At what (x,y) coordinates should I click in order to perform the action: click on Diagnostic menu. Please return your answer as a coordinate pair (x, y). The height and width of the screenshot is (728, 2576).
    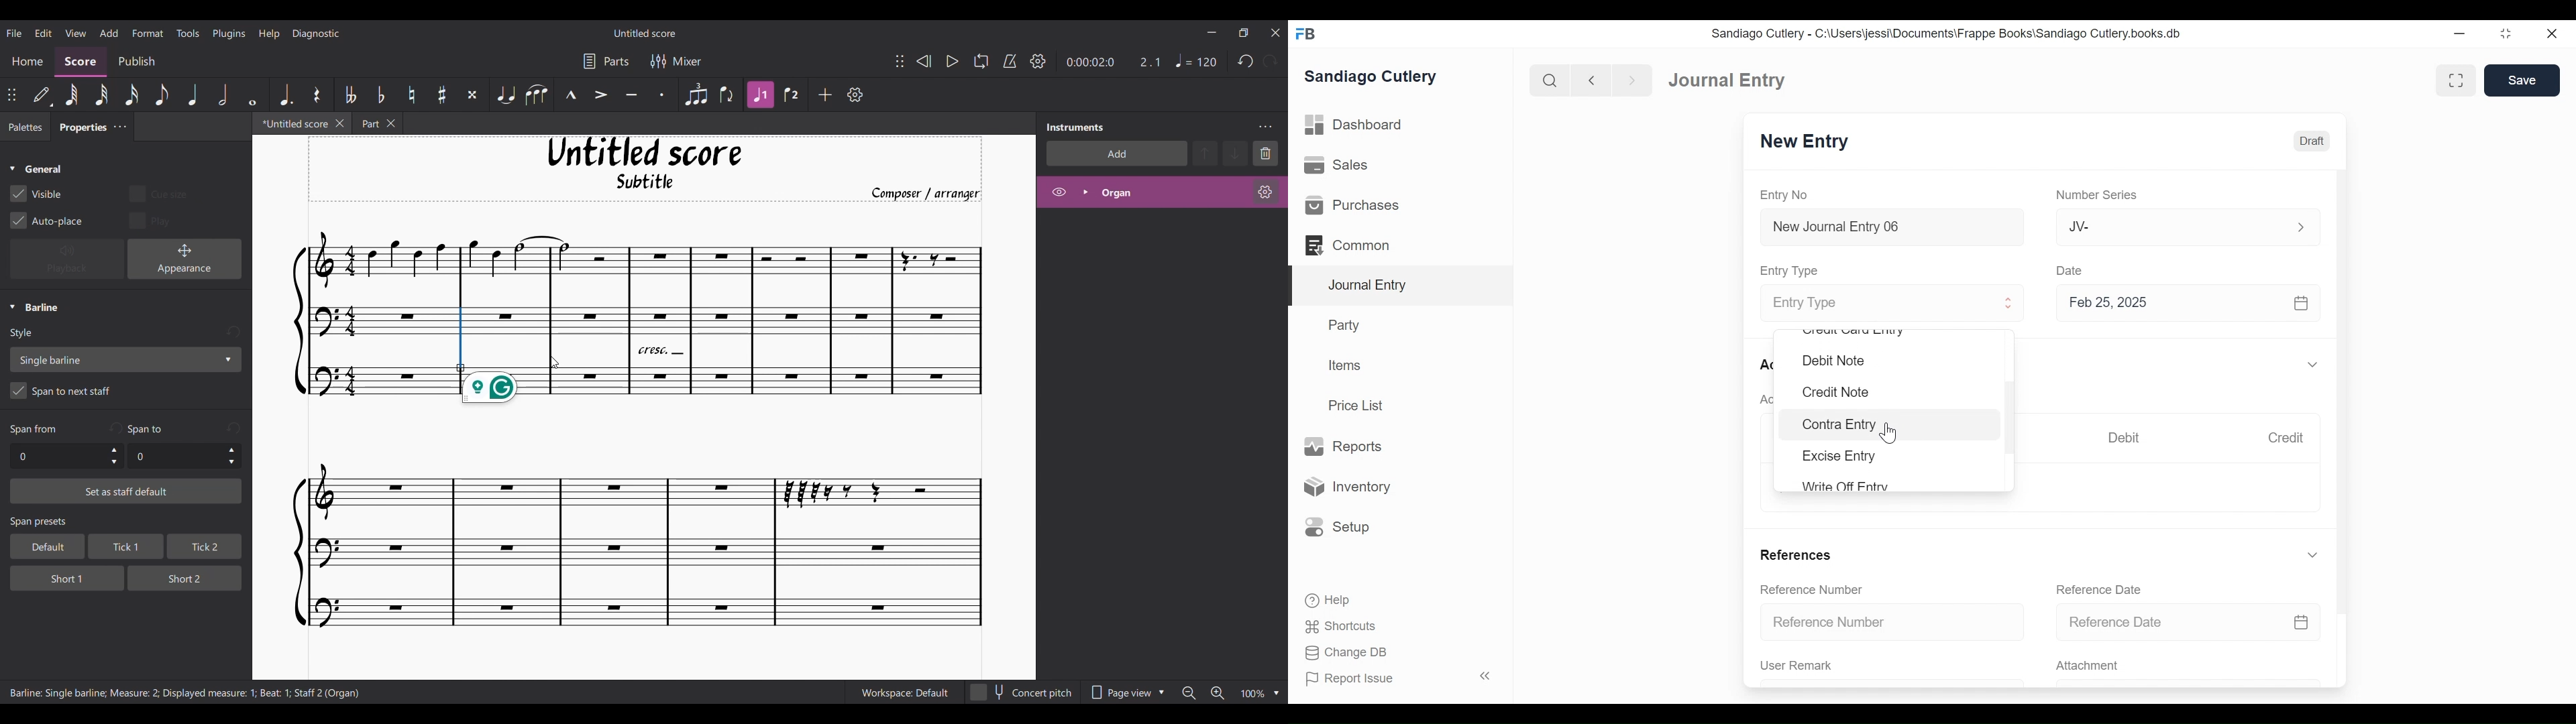
    Looking at the image, I should click on (317, 33).